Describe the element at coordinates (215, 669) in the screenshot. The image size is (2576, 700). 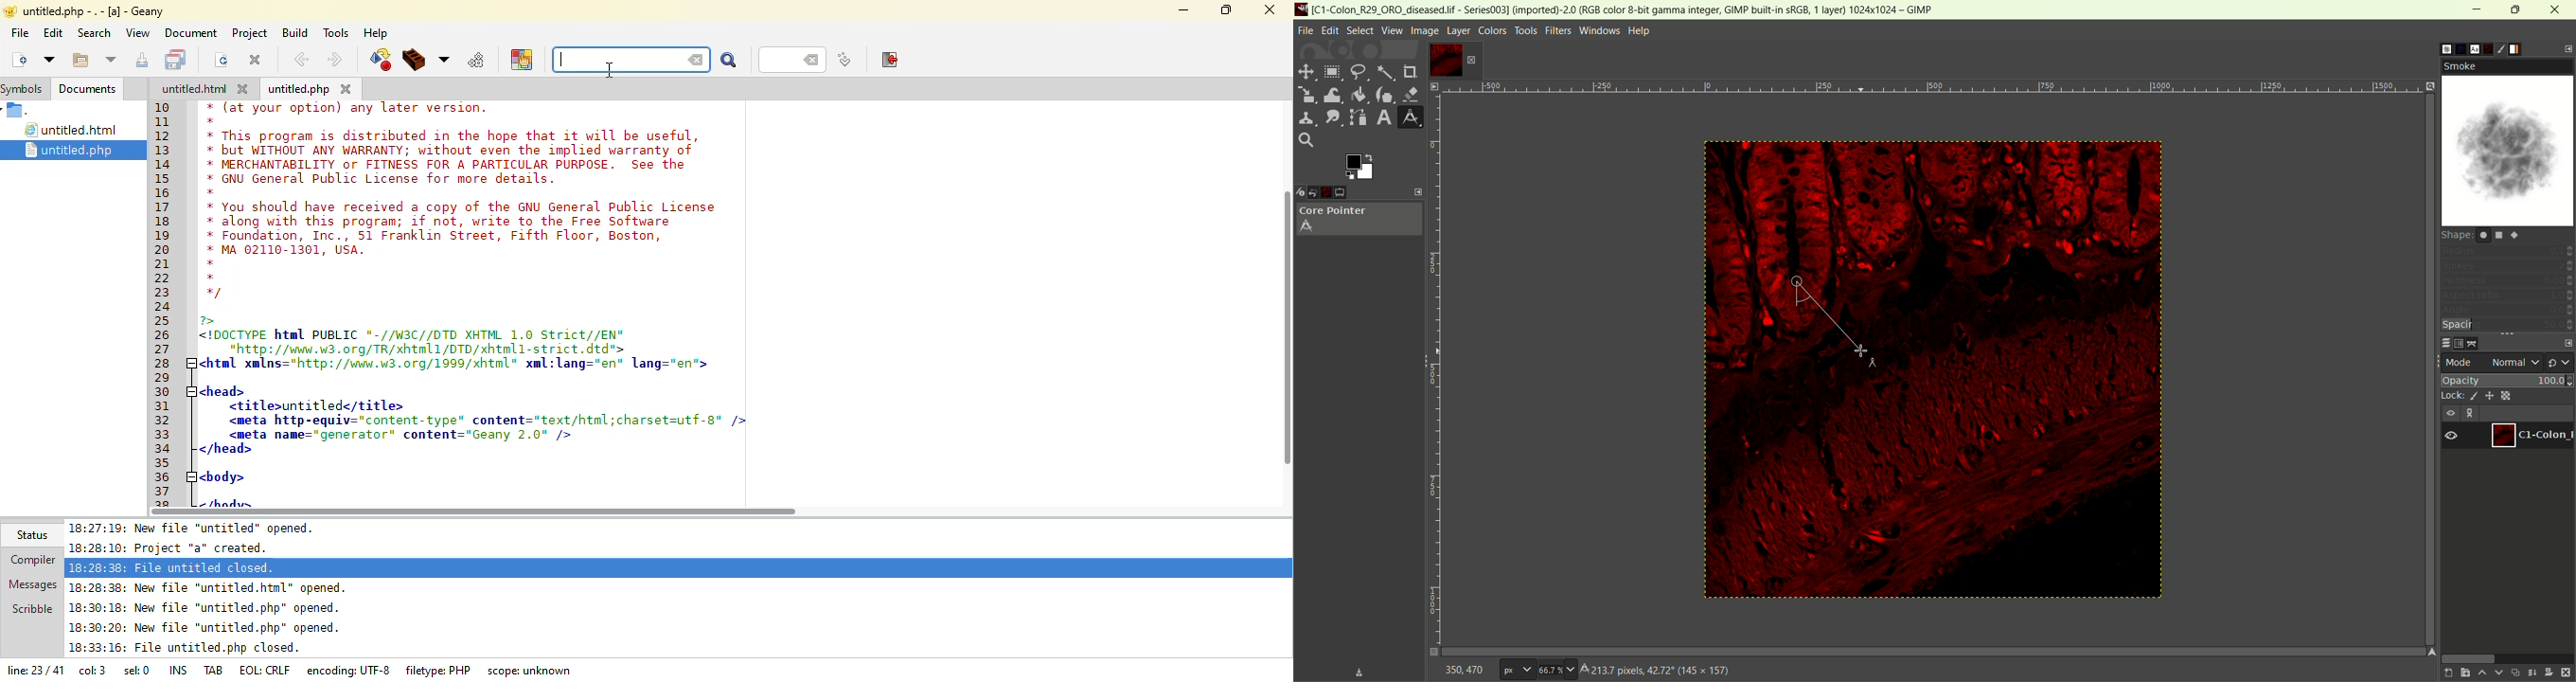
I see `tab` at that location.